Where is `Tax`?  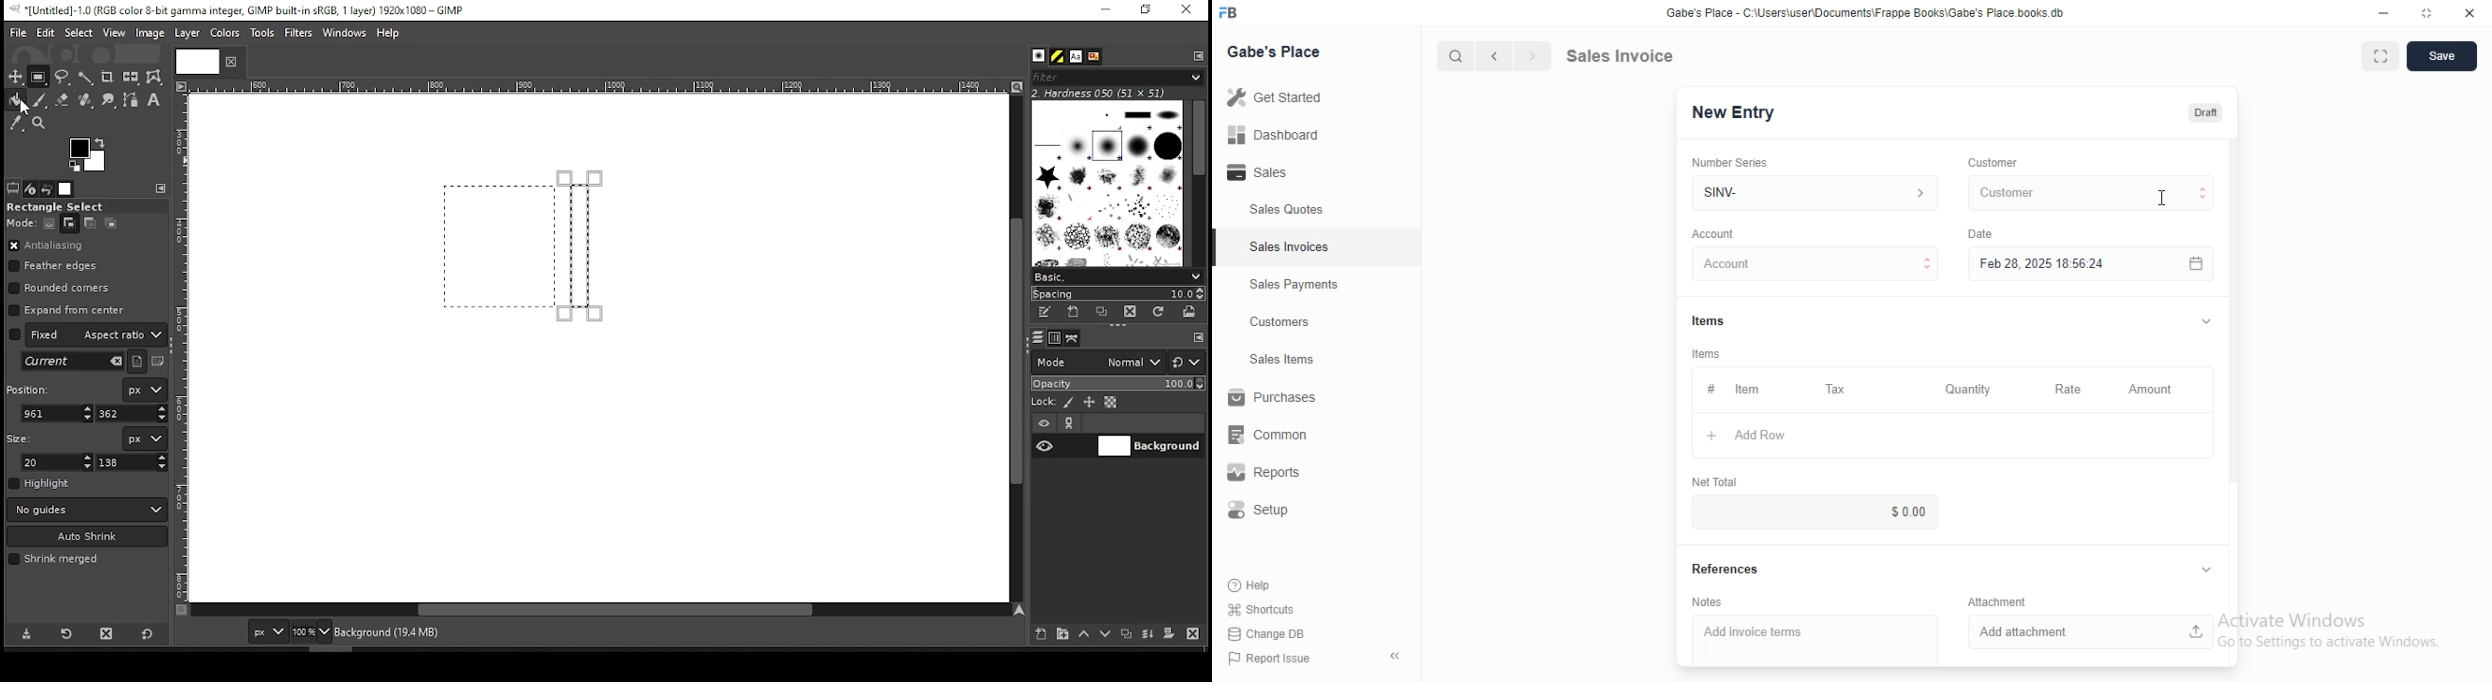
Tax is located at coordinates (1840, 390).